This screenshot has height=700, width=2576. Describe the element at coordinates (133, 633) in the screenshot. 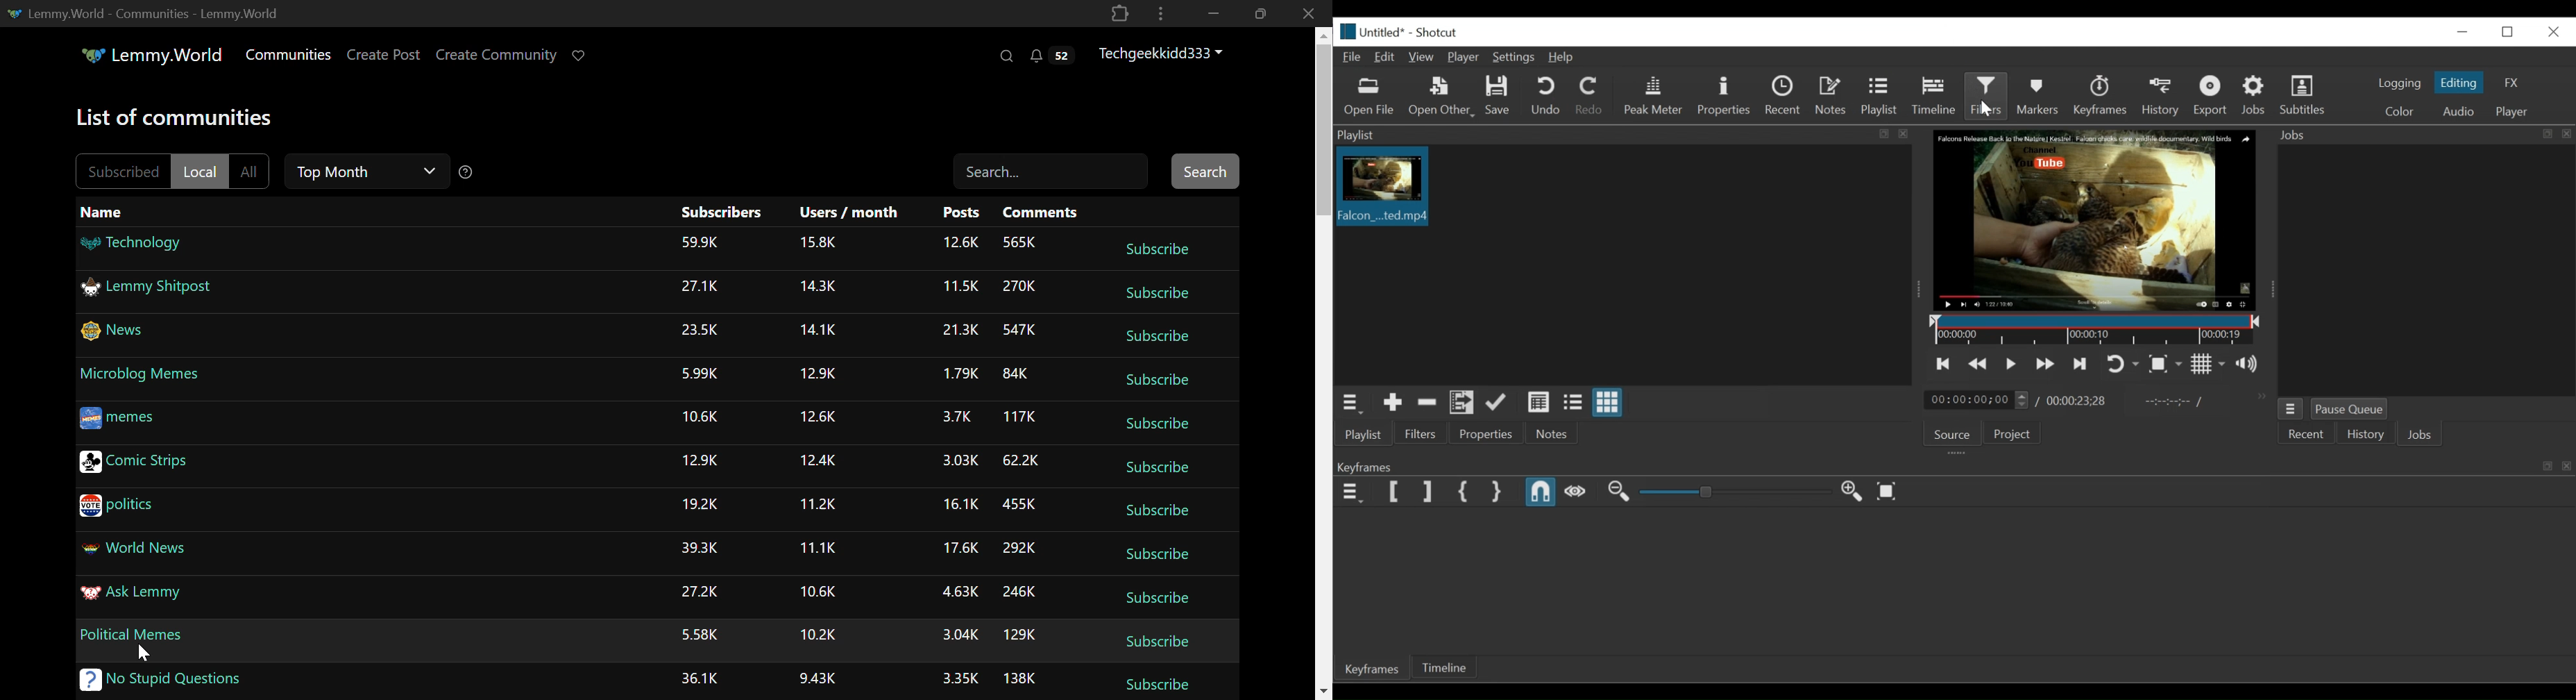

I see `Political Memes` at that location.